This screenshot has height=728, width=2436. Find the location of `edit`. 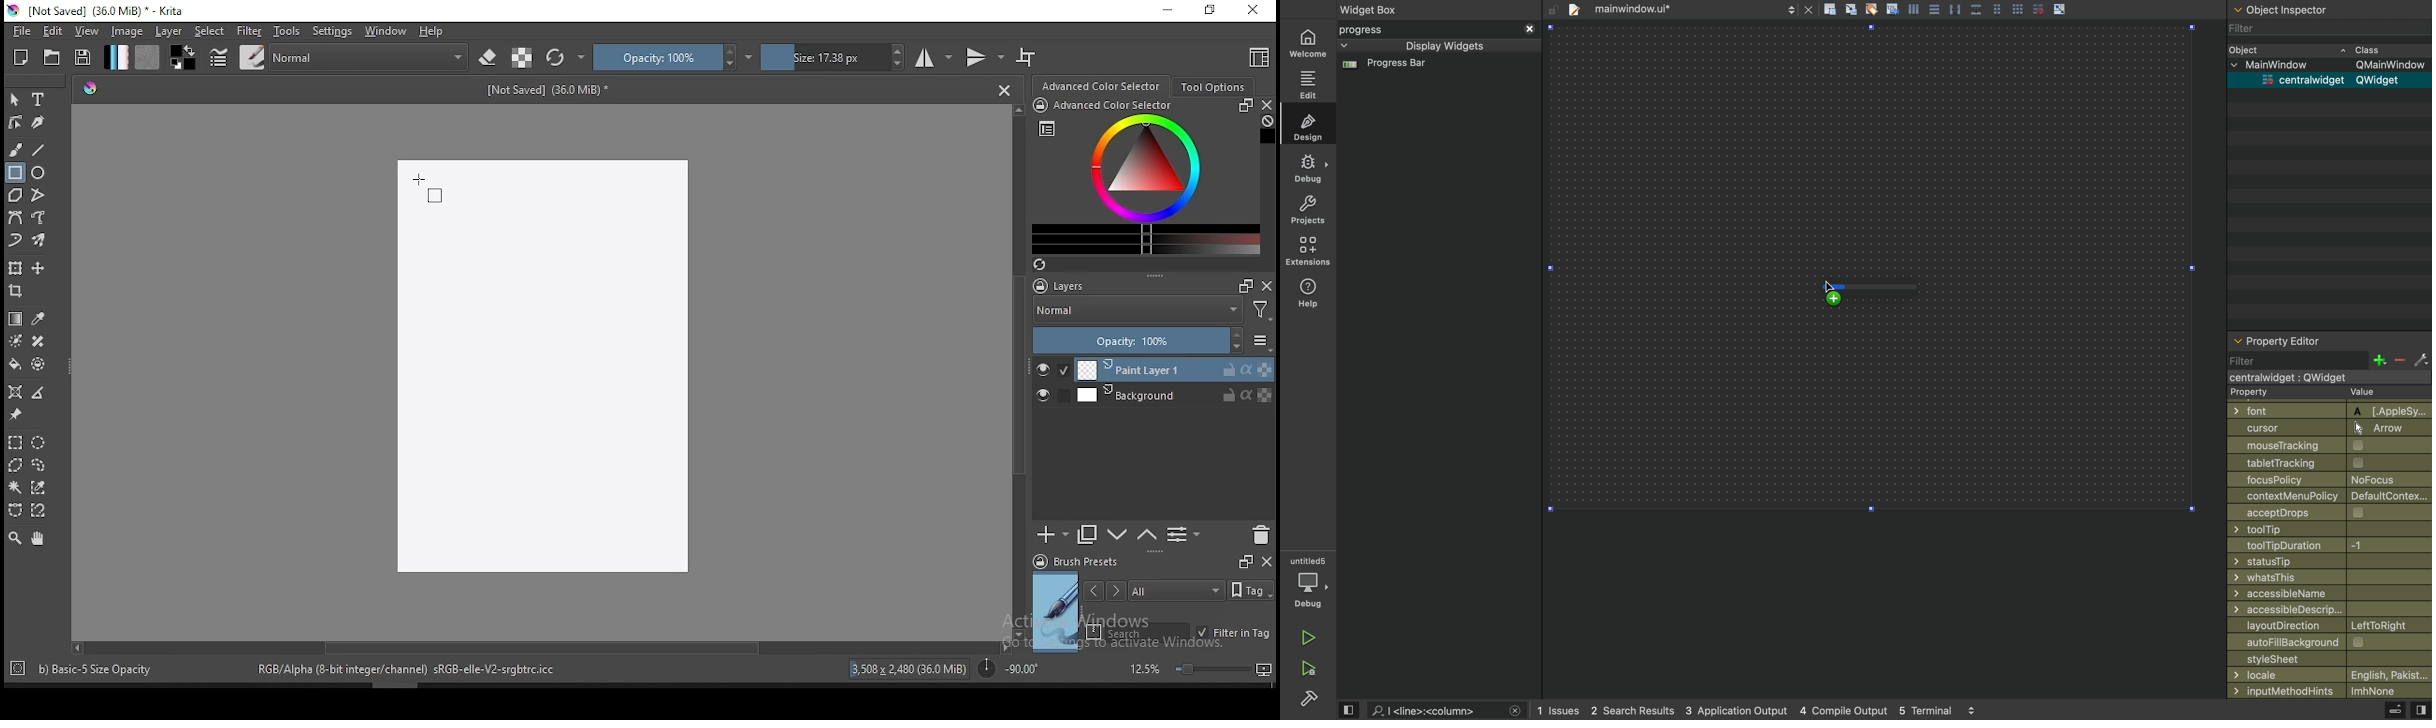

edit is located at coordinates (1308, 85).